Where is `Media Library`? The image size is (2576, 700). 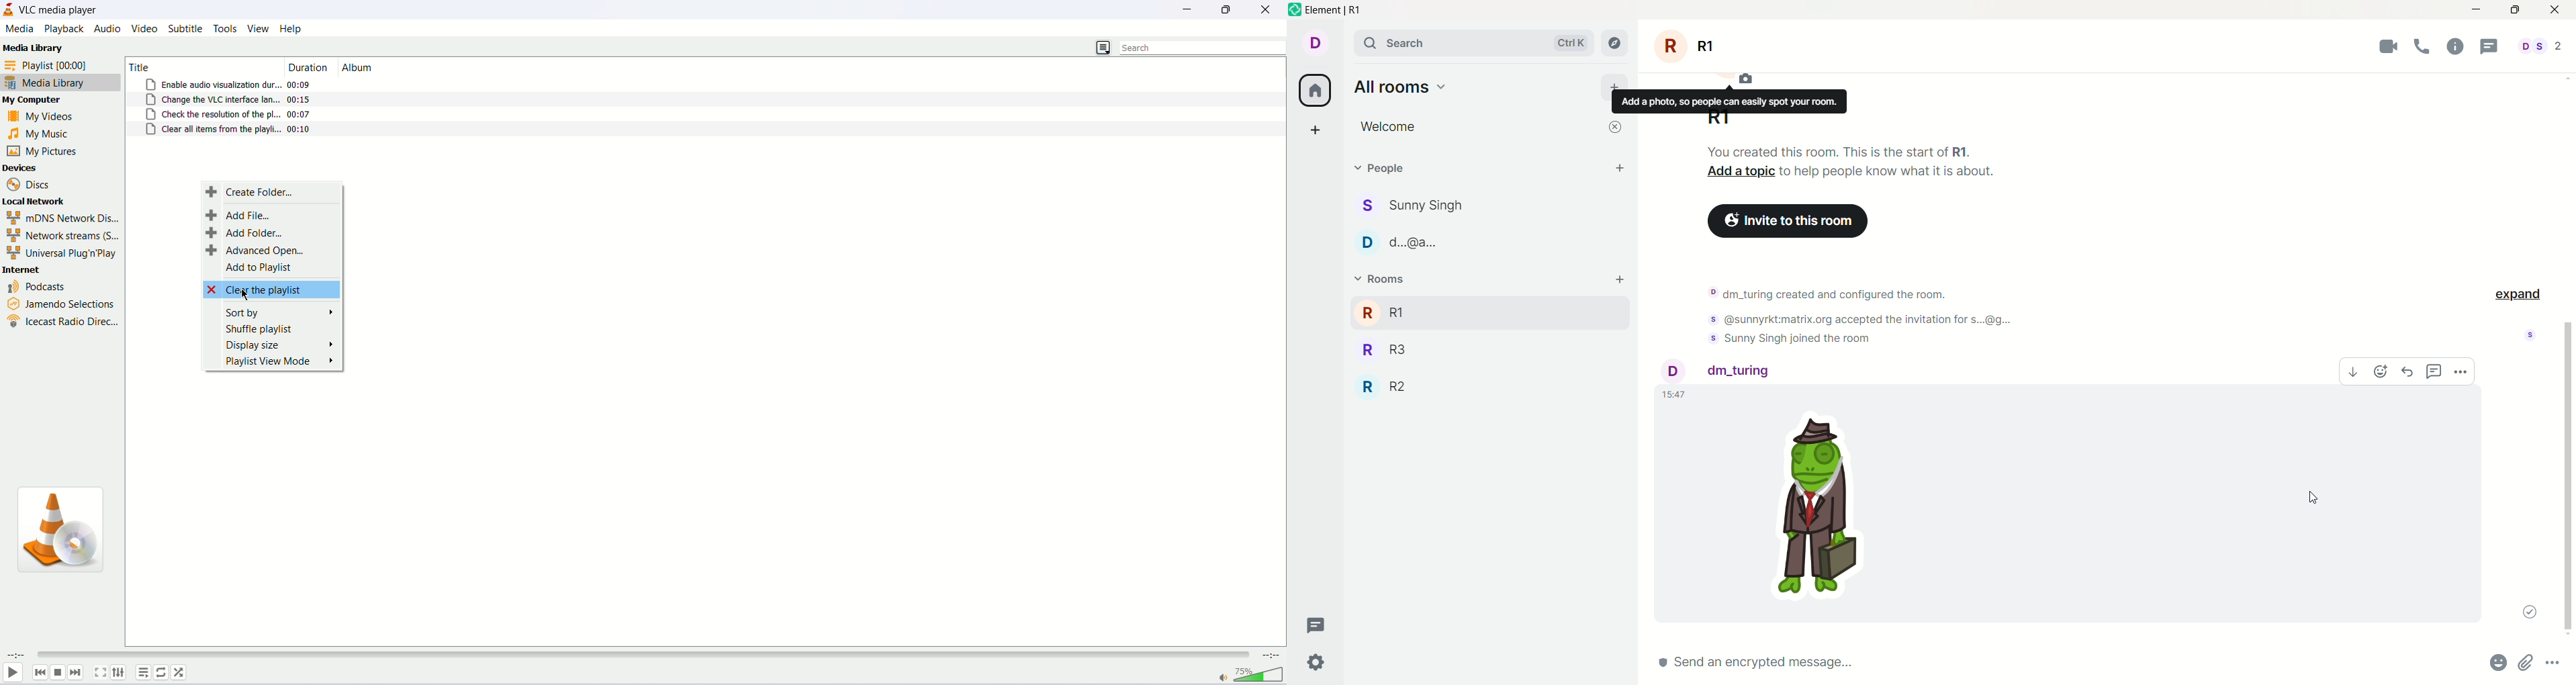 Media Library is located at coordinates (33, 46).